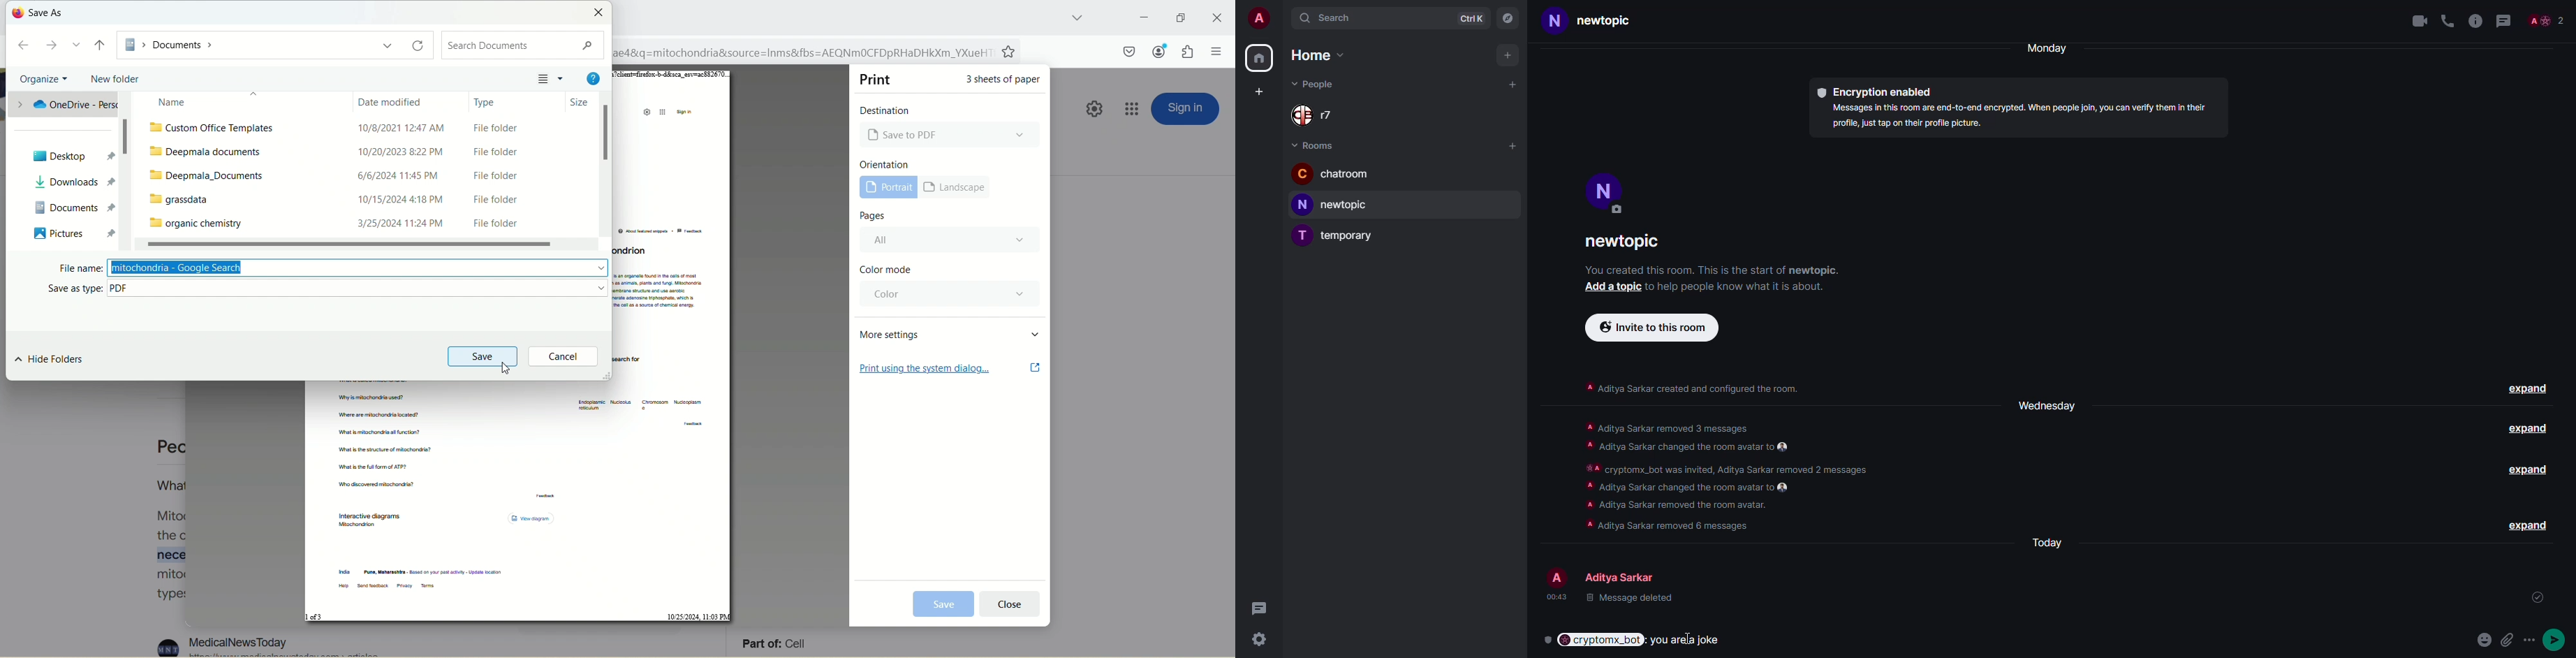 This screenshot has width=2576, height=672. Describe the element at coordinates (595, 78) in the screenshot. I see `help` at that location.